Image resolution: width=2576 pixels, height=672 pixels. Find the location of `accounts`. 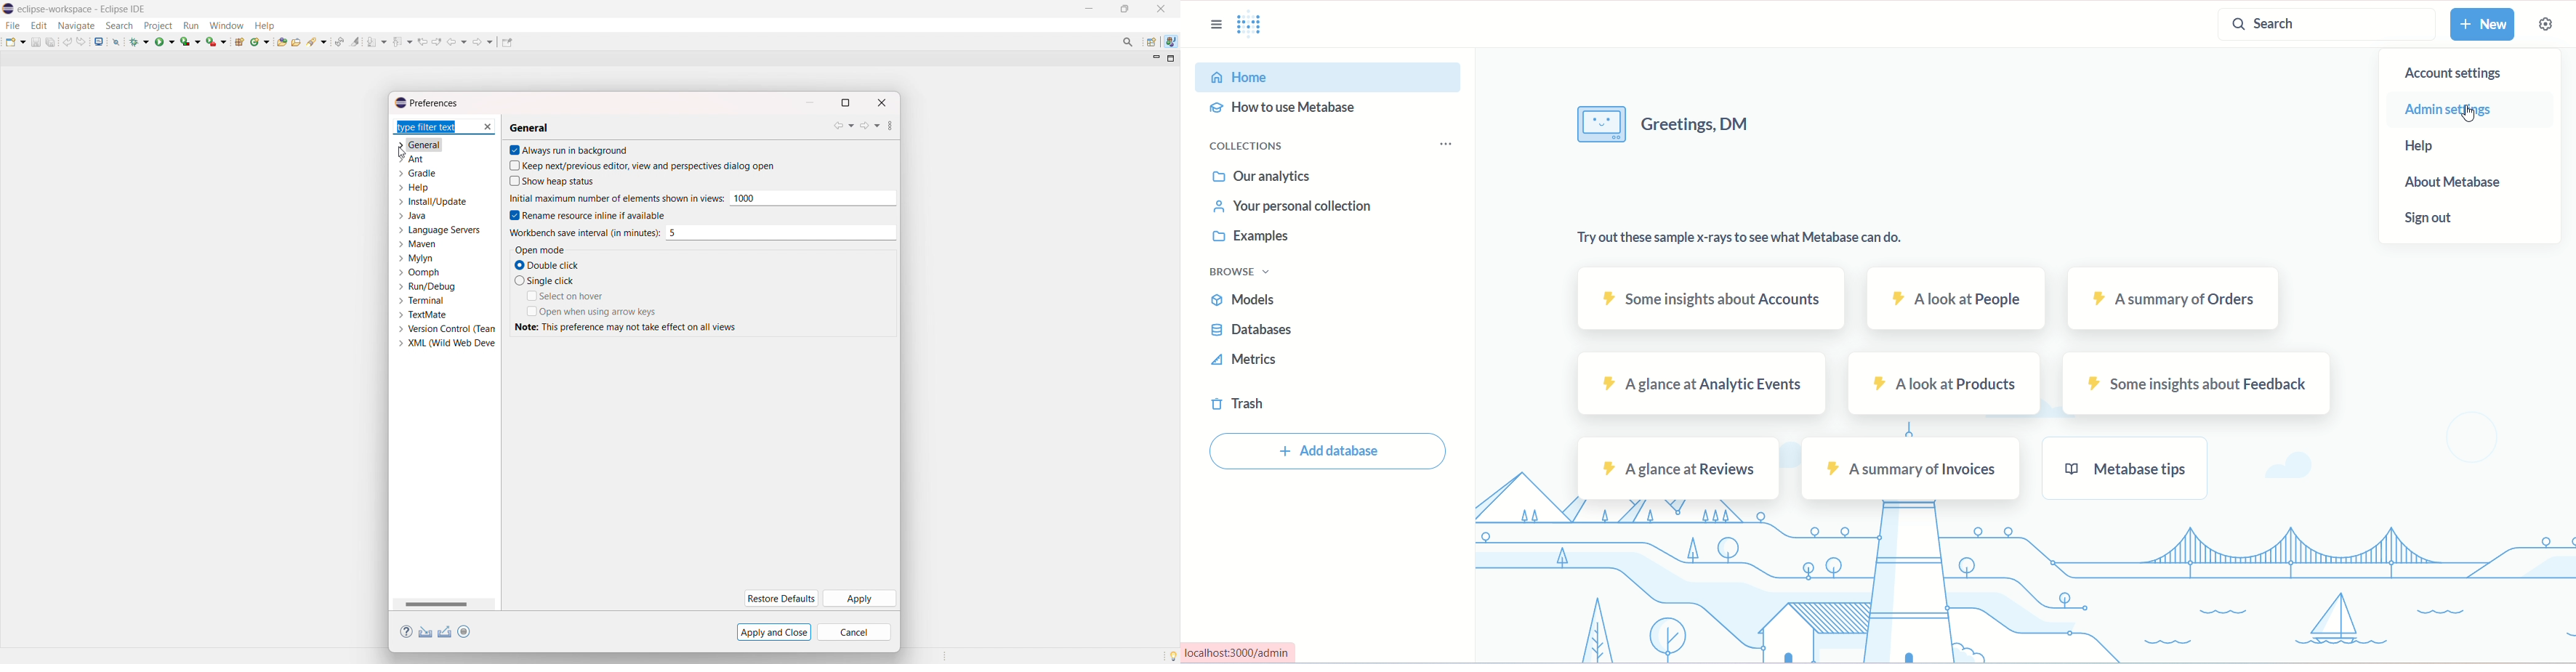

accounts is located at coordinates (1710, 297).